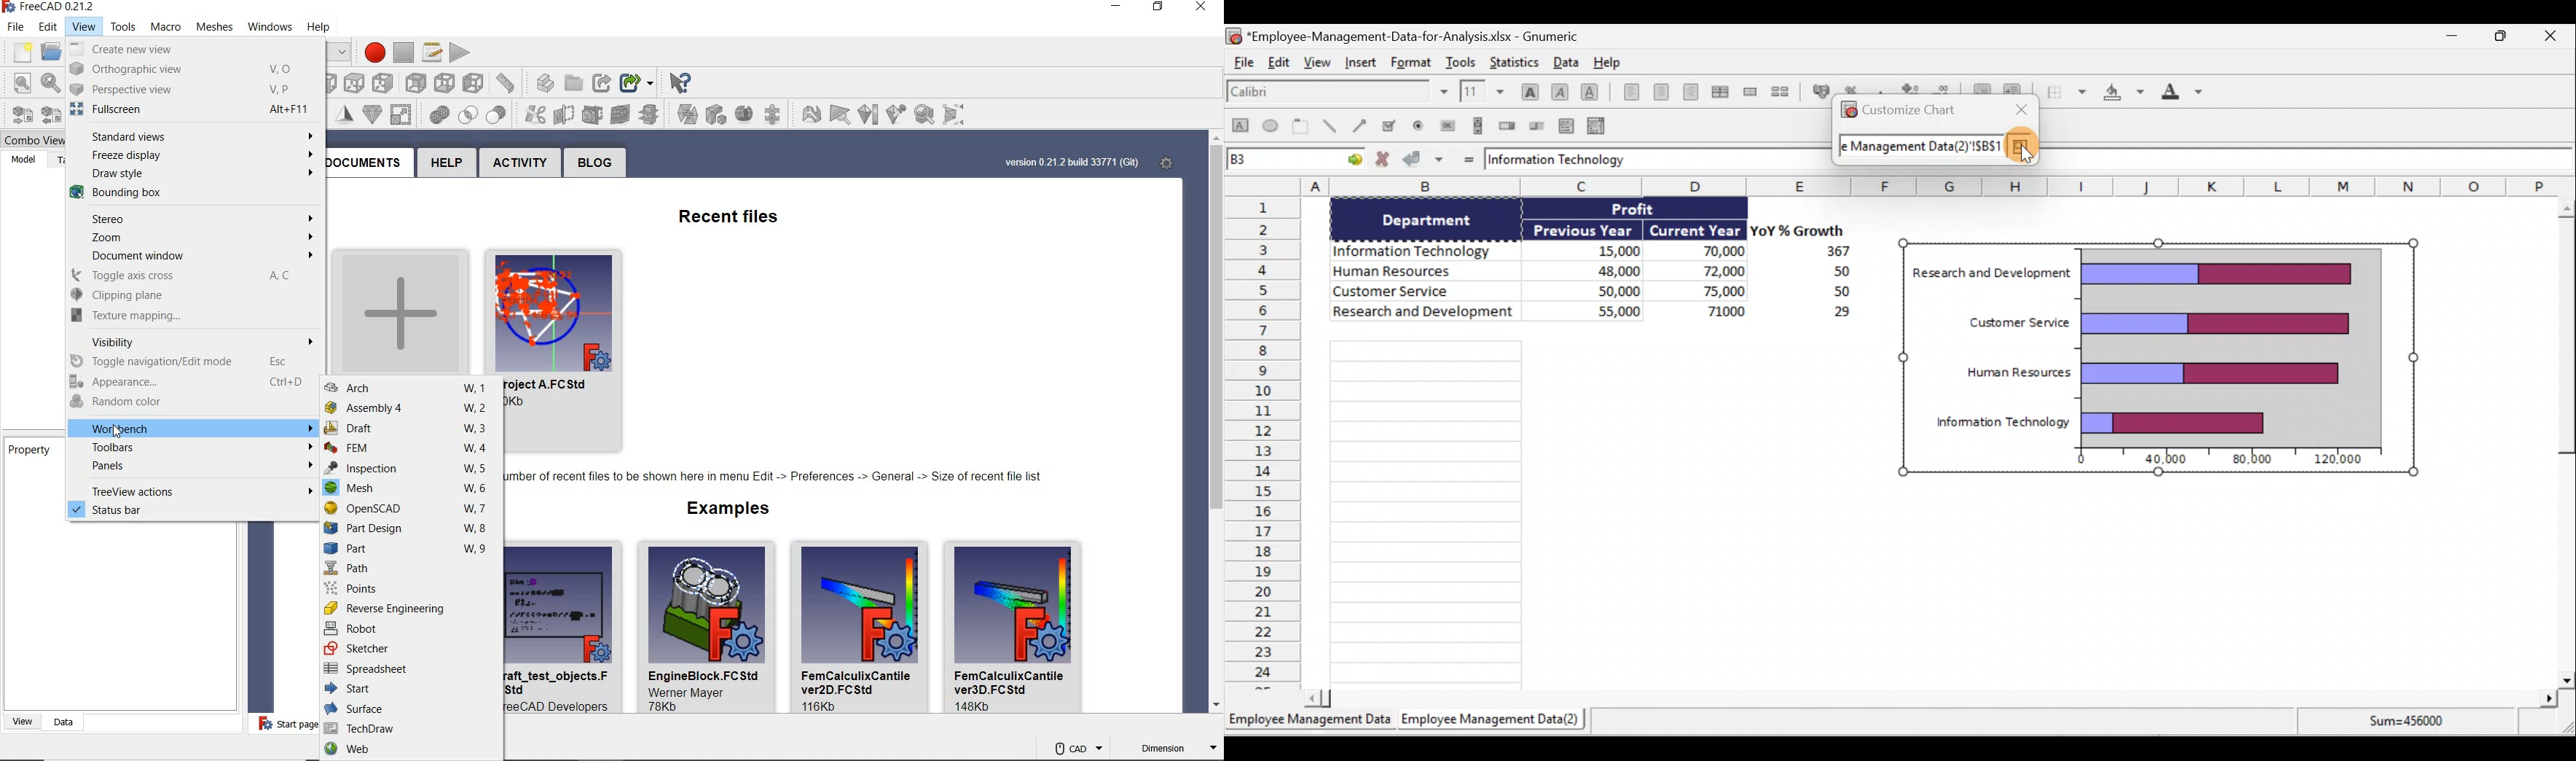  I want to click on Decrease indent, align contents to the left, so click(1980, 87).